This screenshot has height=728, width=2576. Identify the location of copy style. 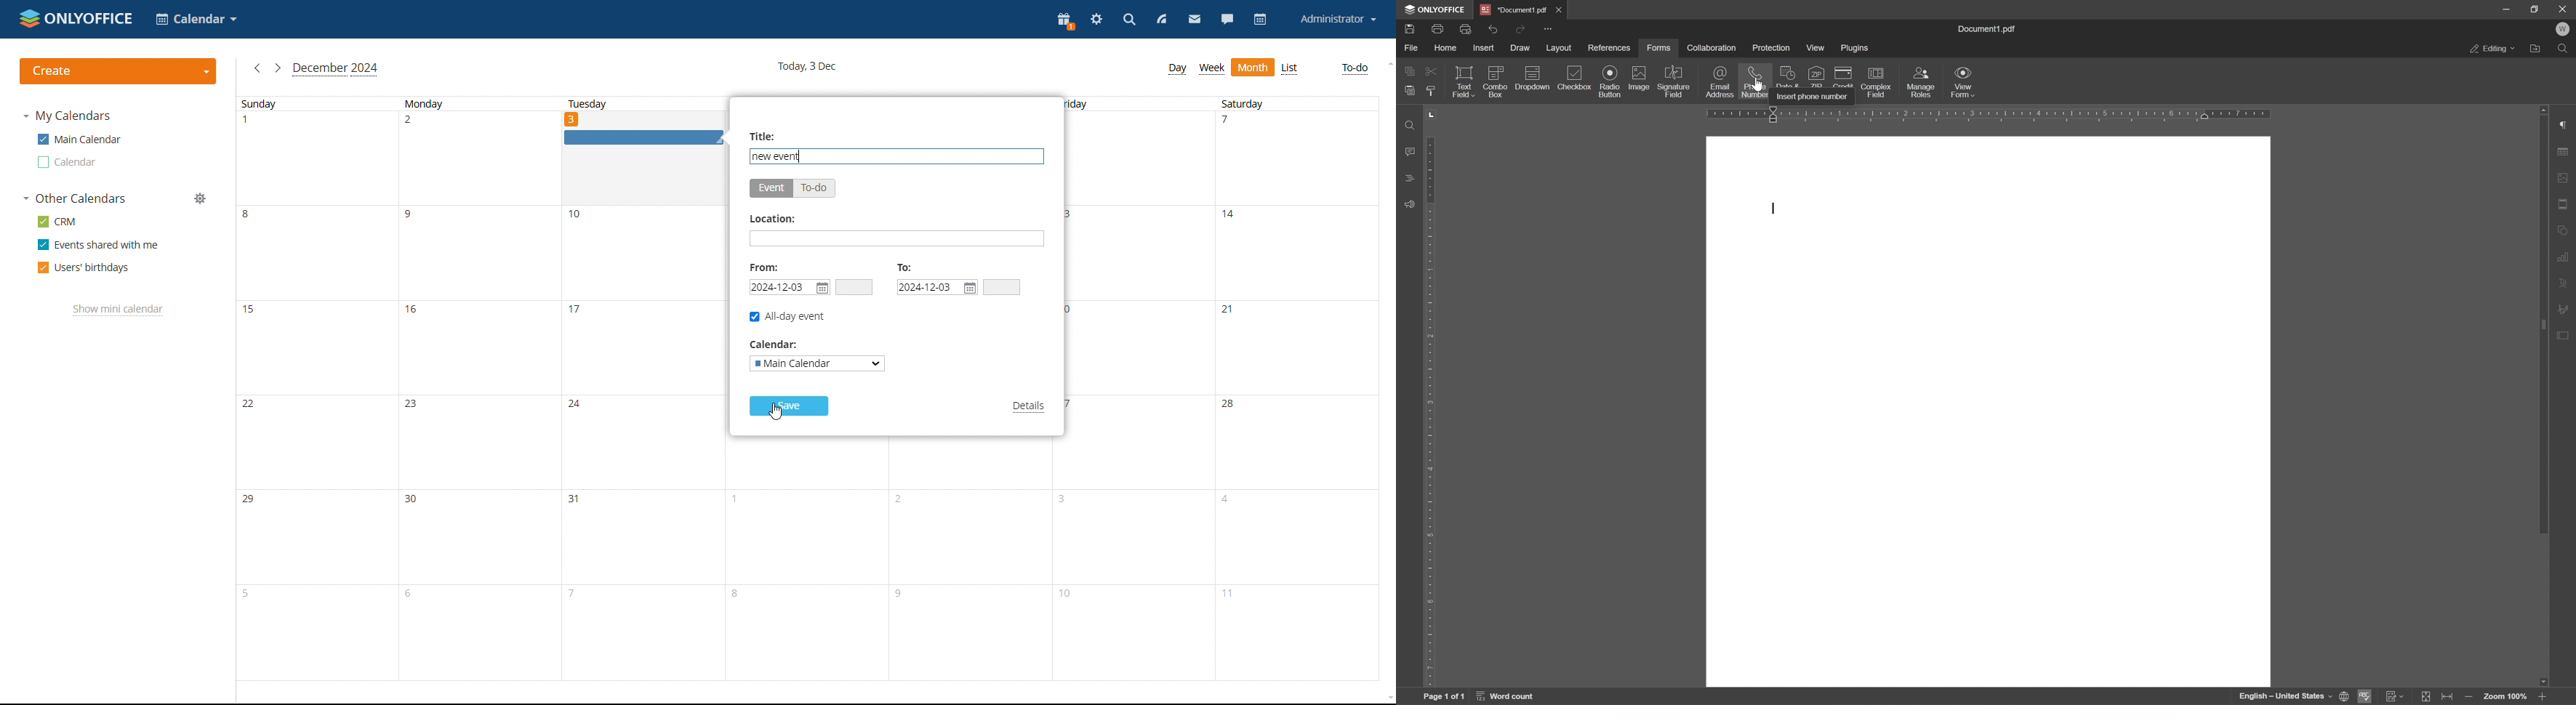
(1432, 89).